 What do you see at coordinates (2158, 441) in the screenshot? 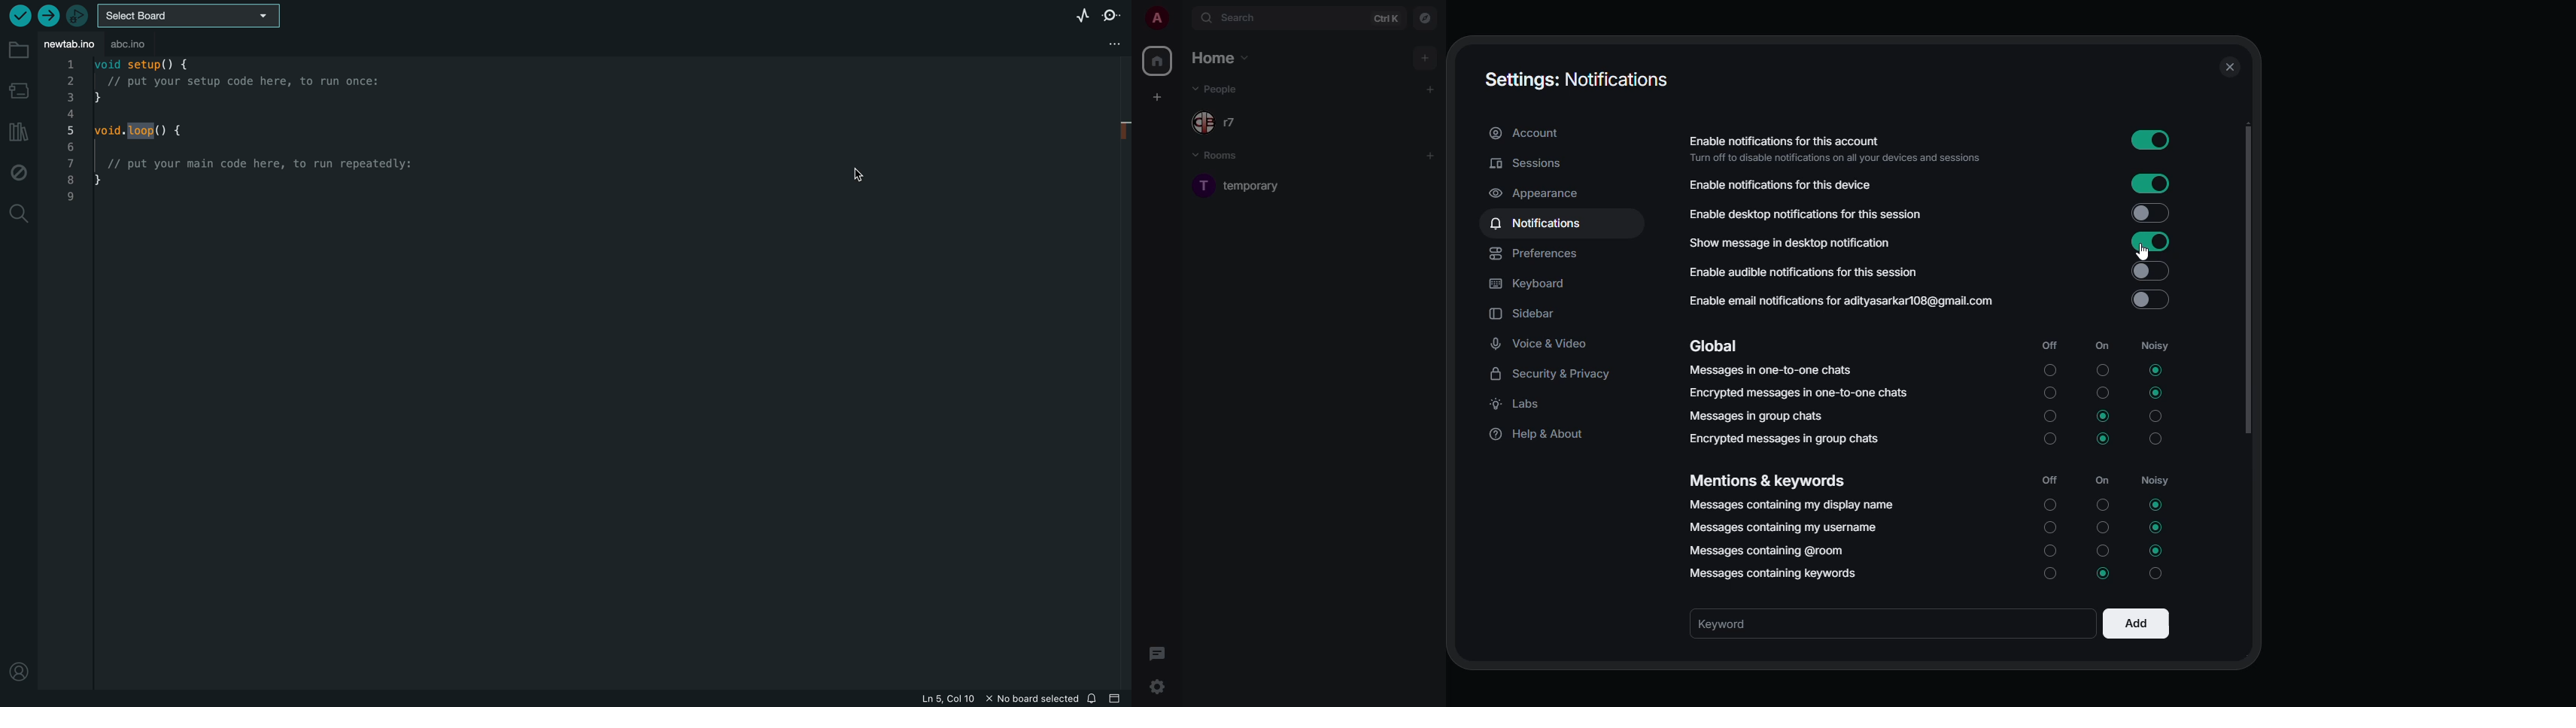
I see `noisy` at bounding box center [2158, 441].